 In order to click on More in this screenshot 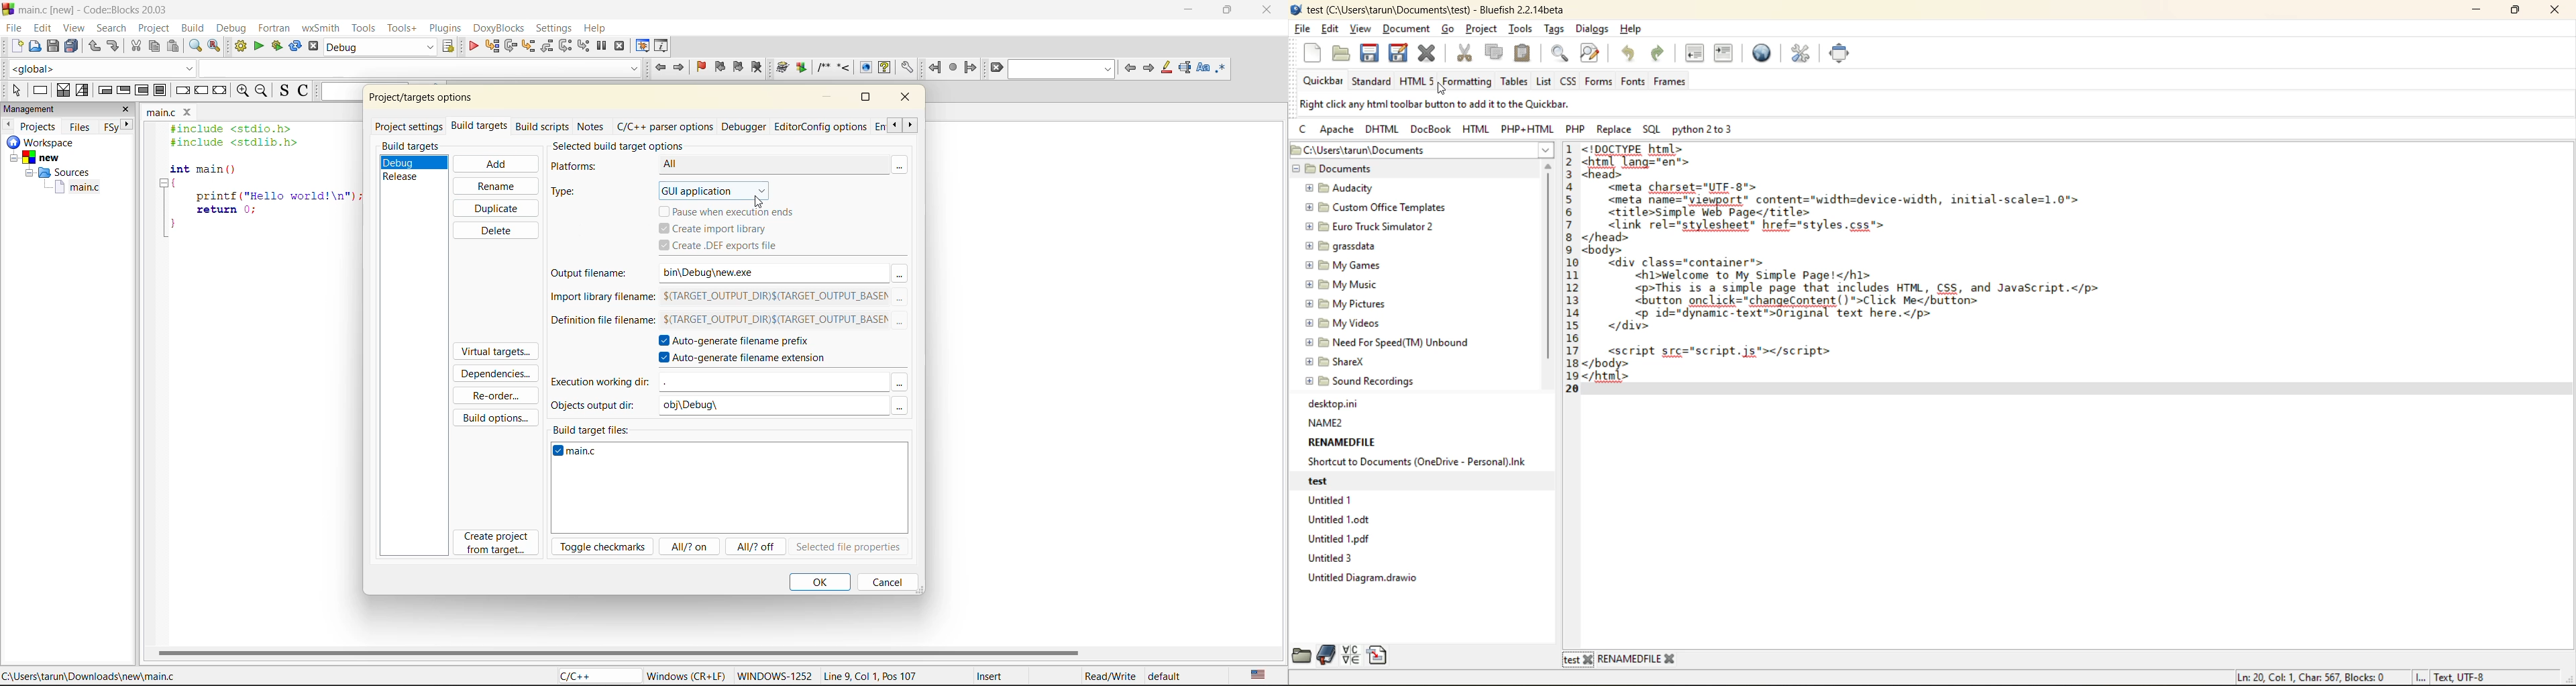, I will do `click(901, 323)`.